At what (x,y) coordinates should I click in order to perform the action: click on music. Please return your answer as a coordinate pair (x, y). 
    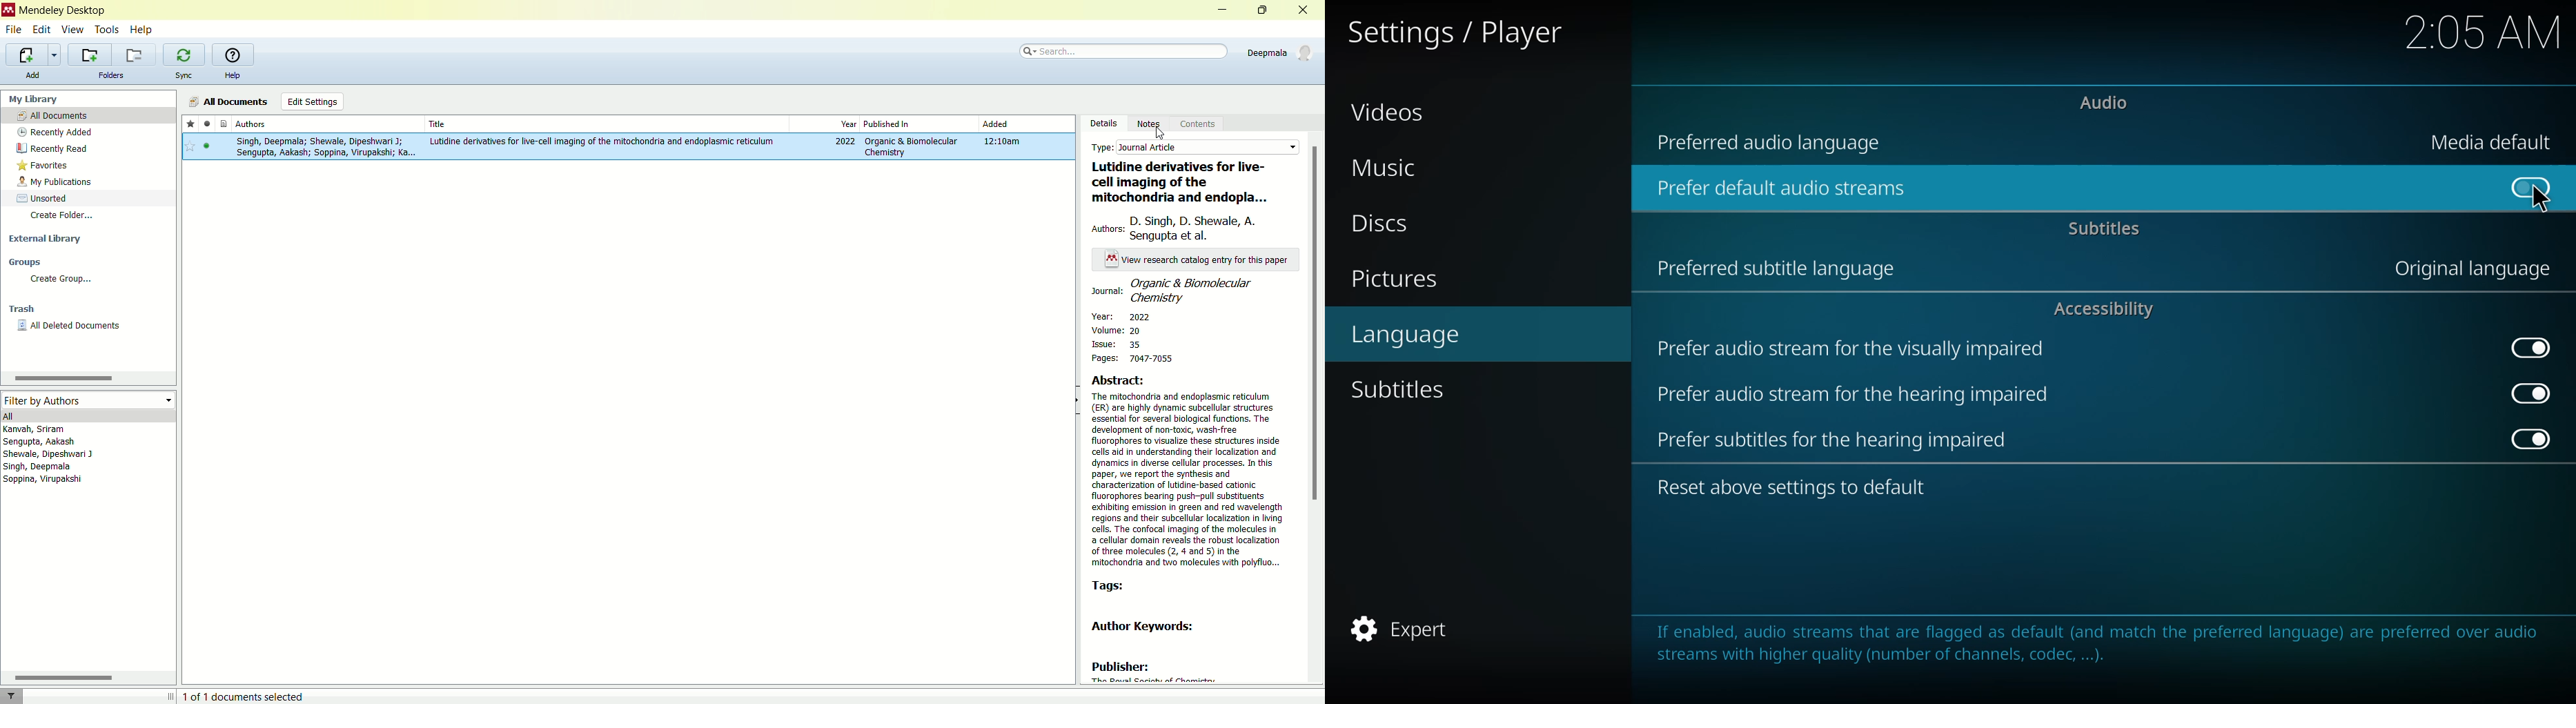
    Looking at the image, I should click on (1389, 169).